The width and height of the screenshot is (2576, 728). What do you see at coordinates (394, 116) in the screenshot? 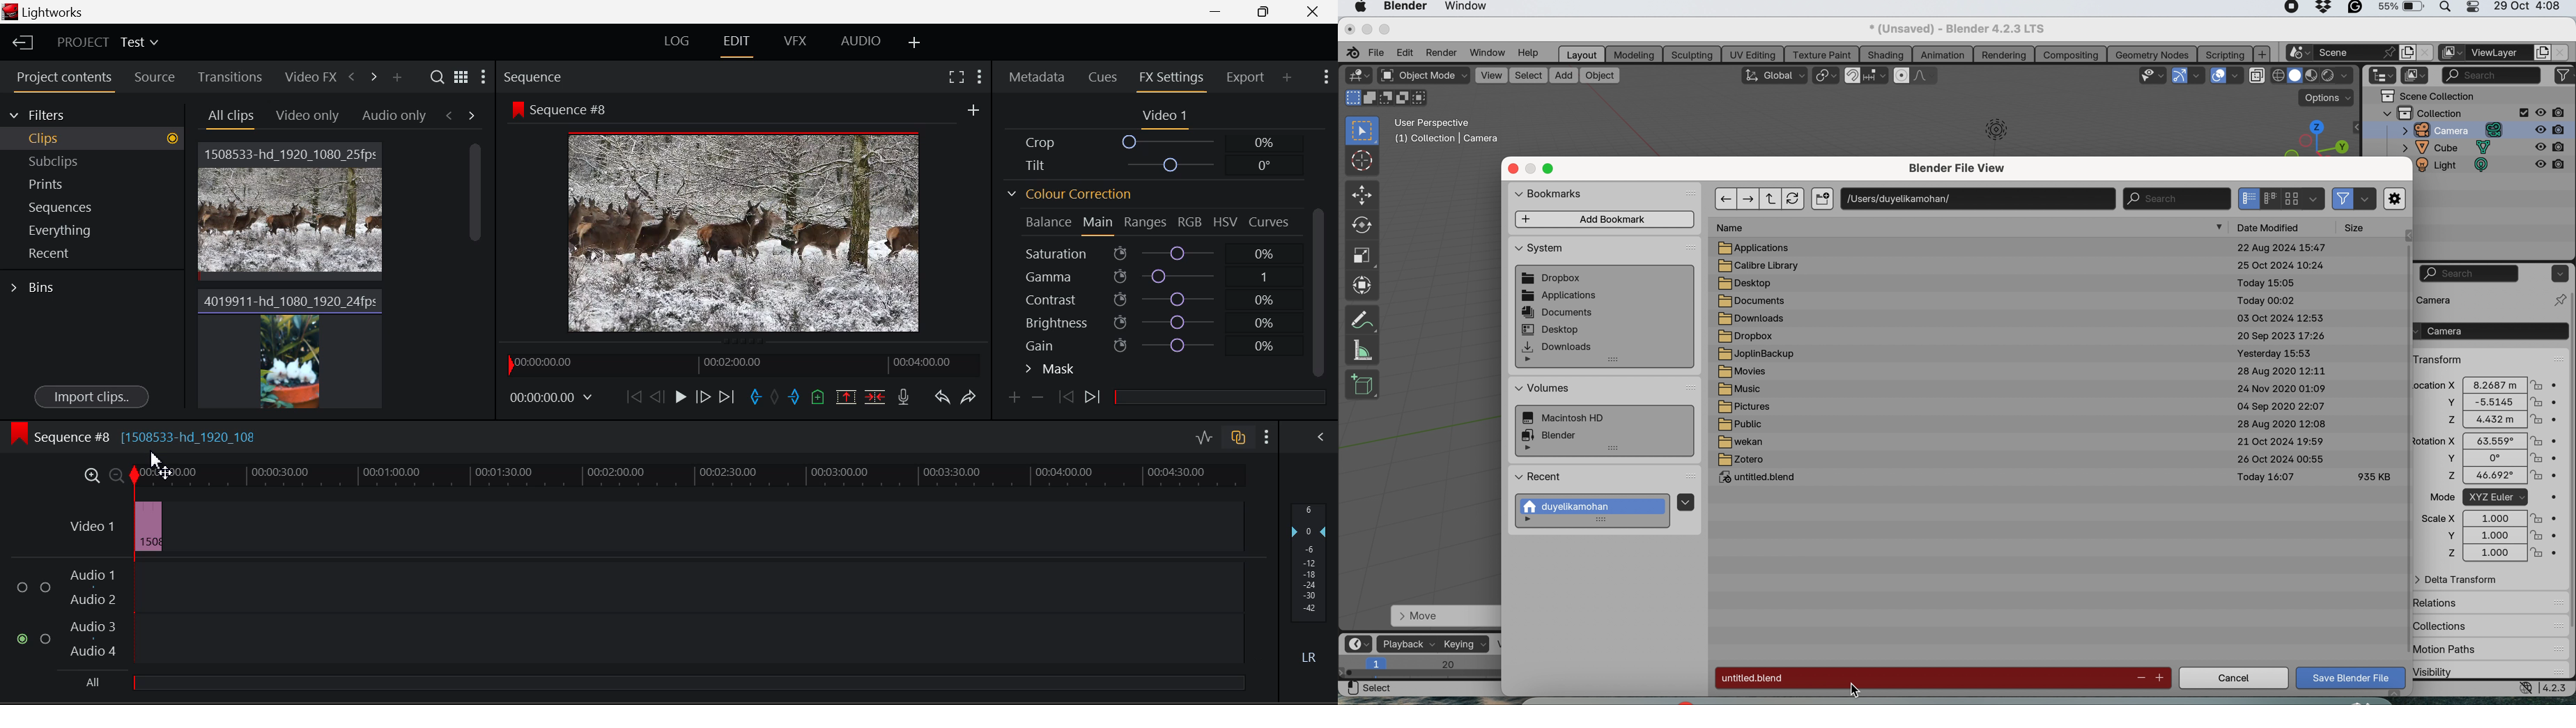
I see `Audio only` at bounding box center [394, 116].